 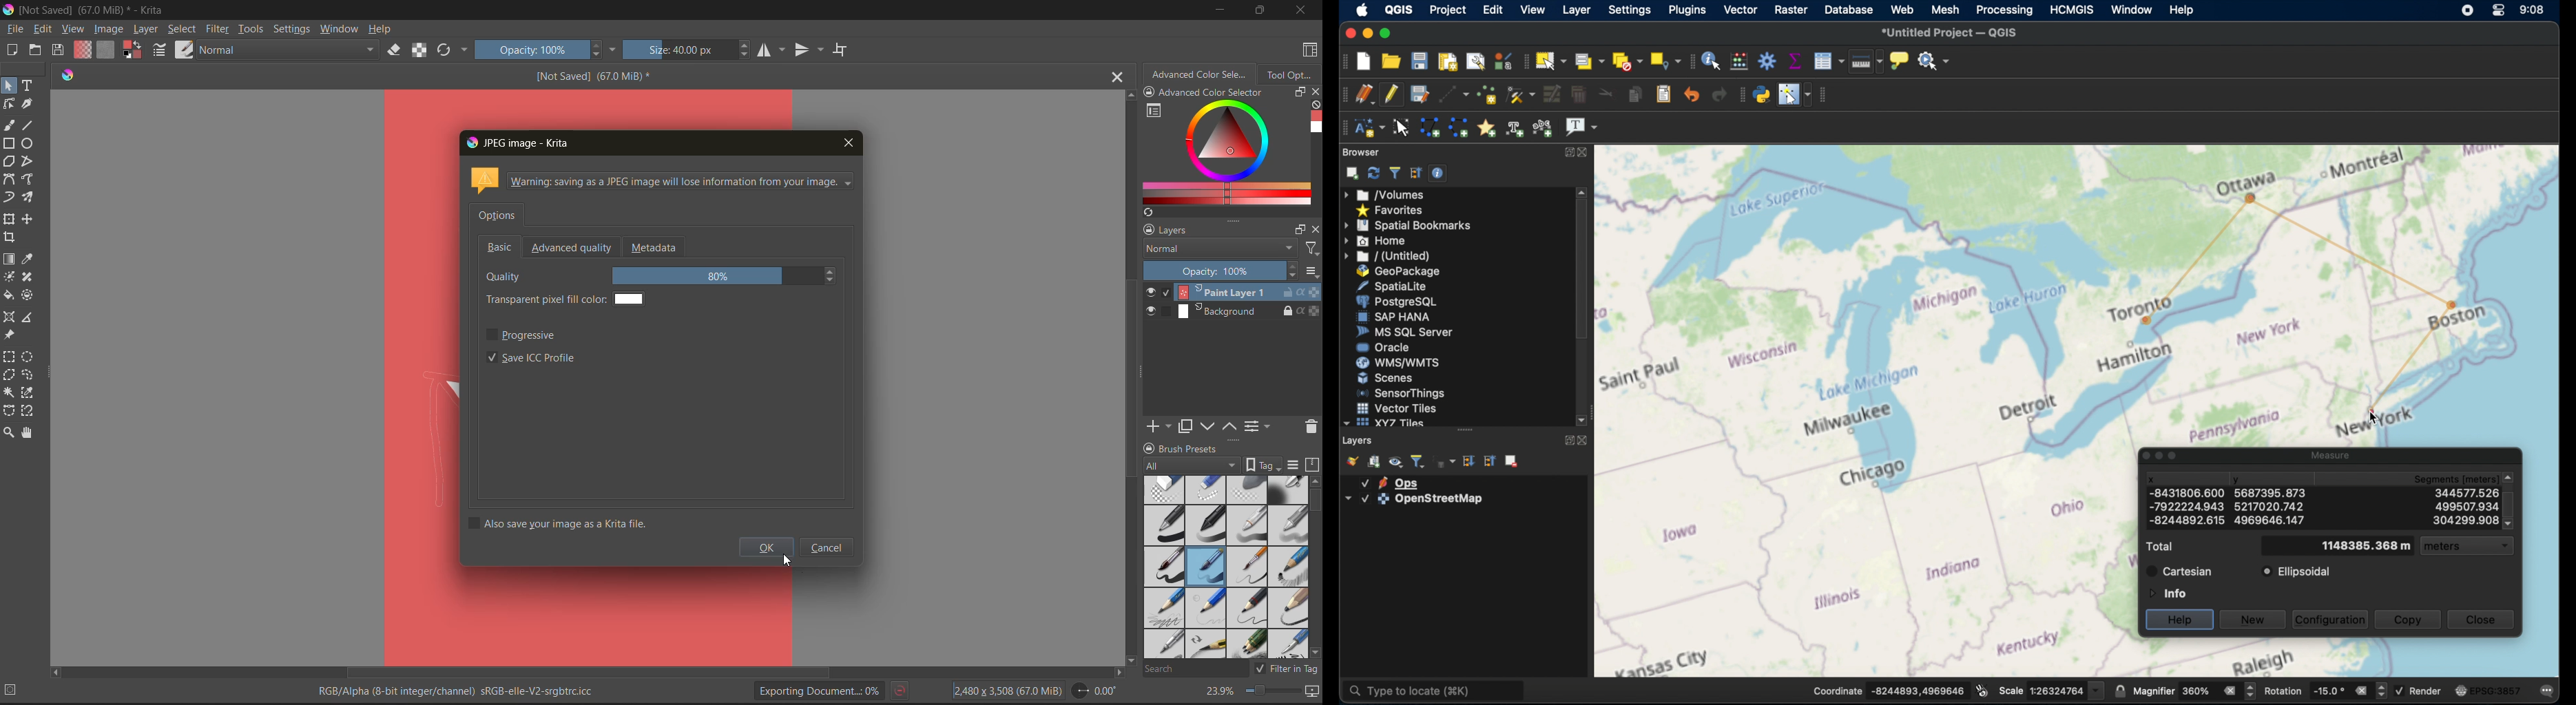 What do you see at coordinates (10, 217) in the screenshot?
I see `tools` at bounding box center [10, 217].